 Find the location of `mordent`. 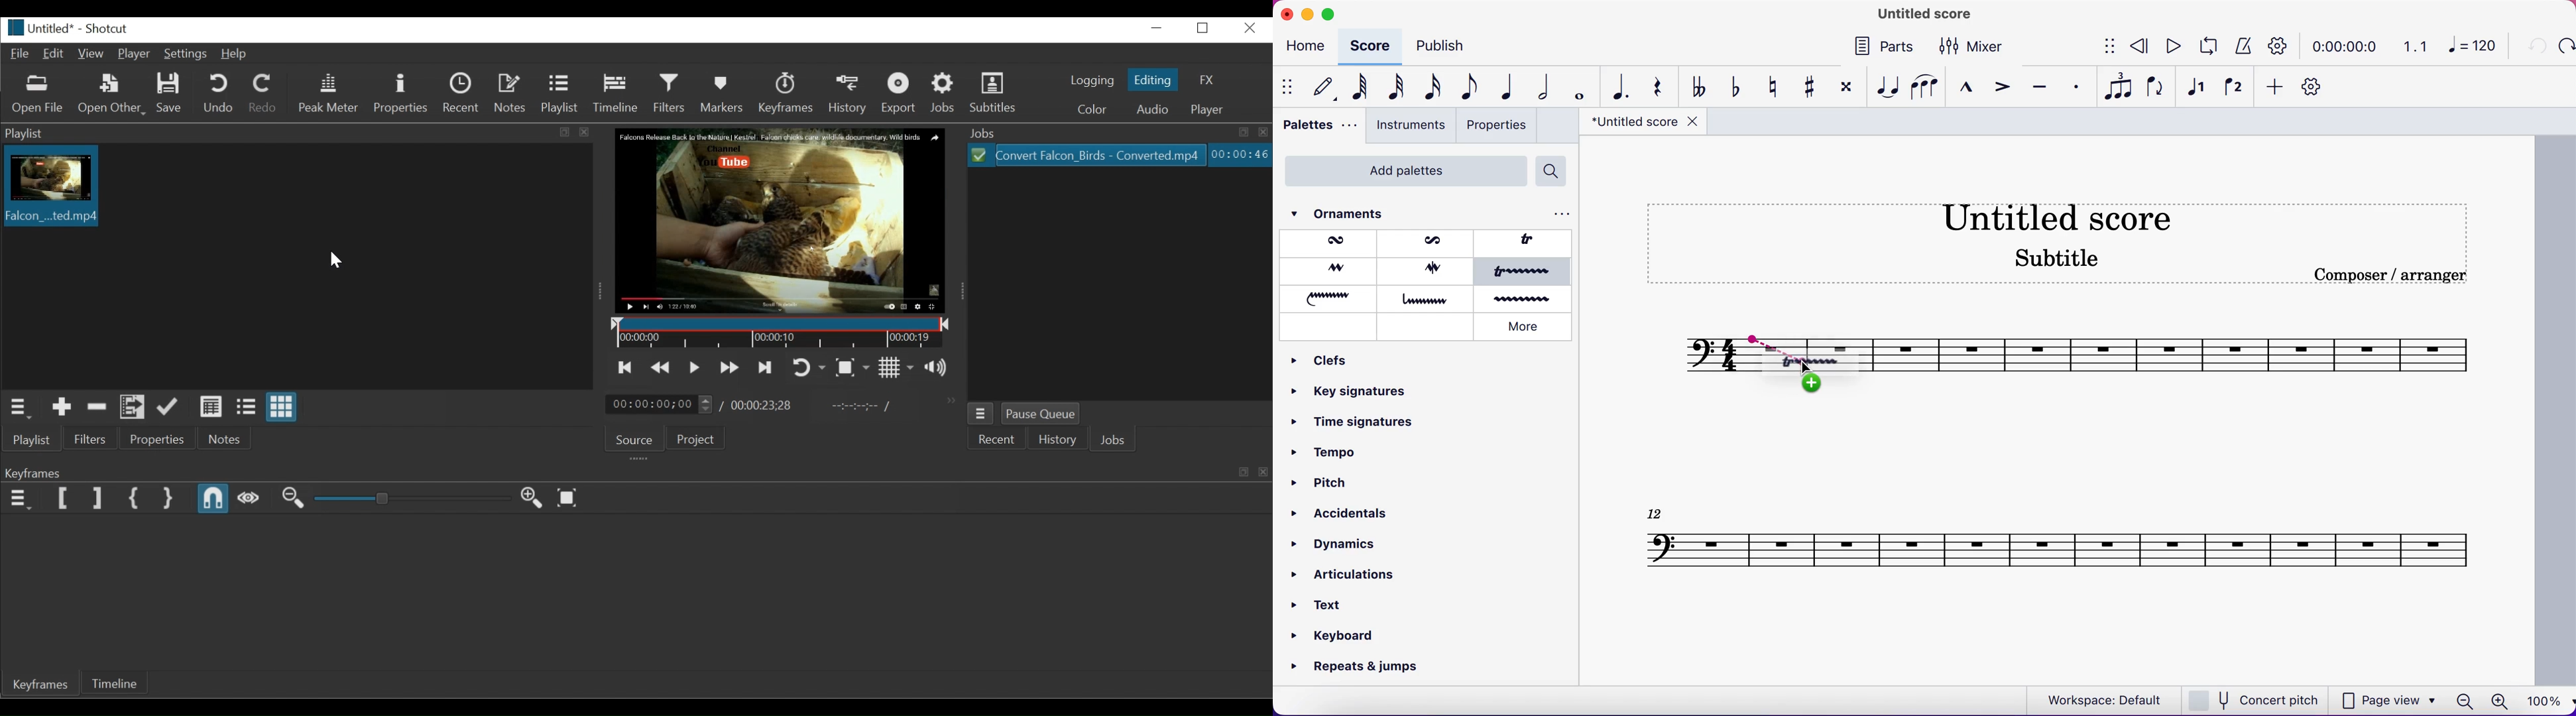

mordent is located at coordinates (1332, 243).